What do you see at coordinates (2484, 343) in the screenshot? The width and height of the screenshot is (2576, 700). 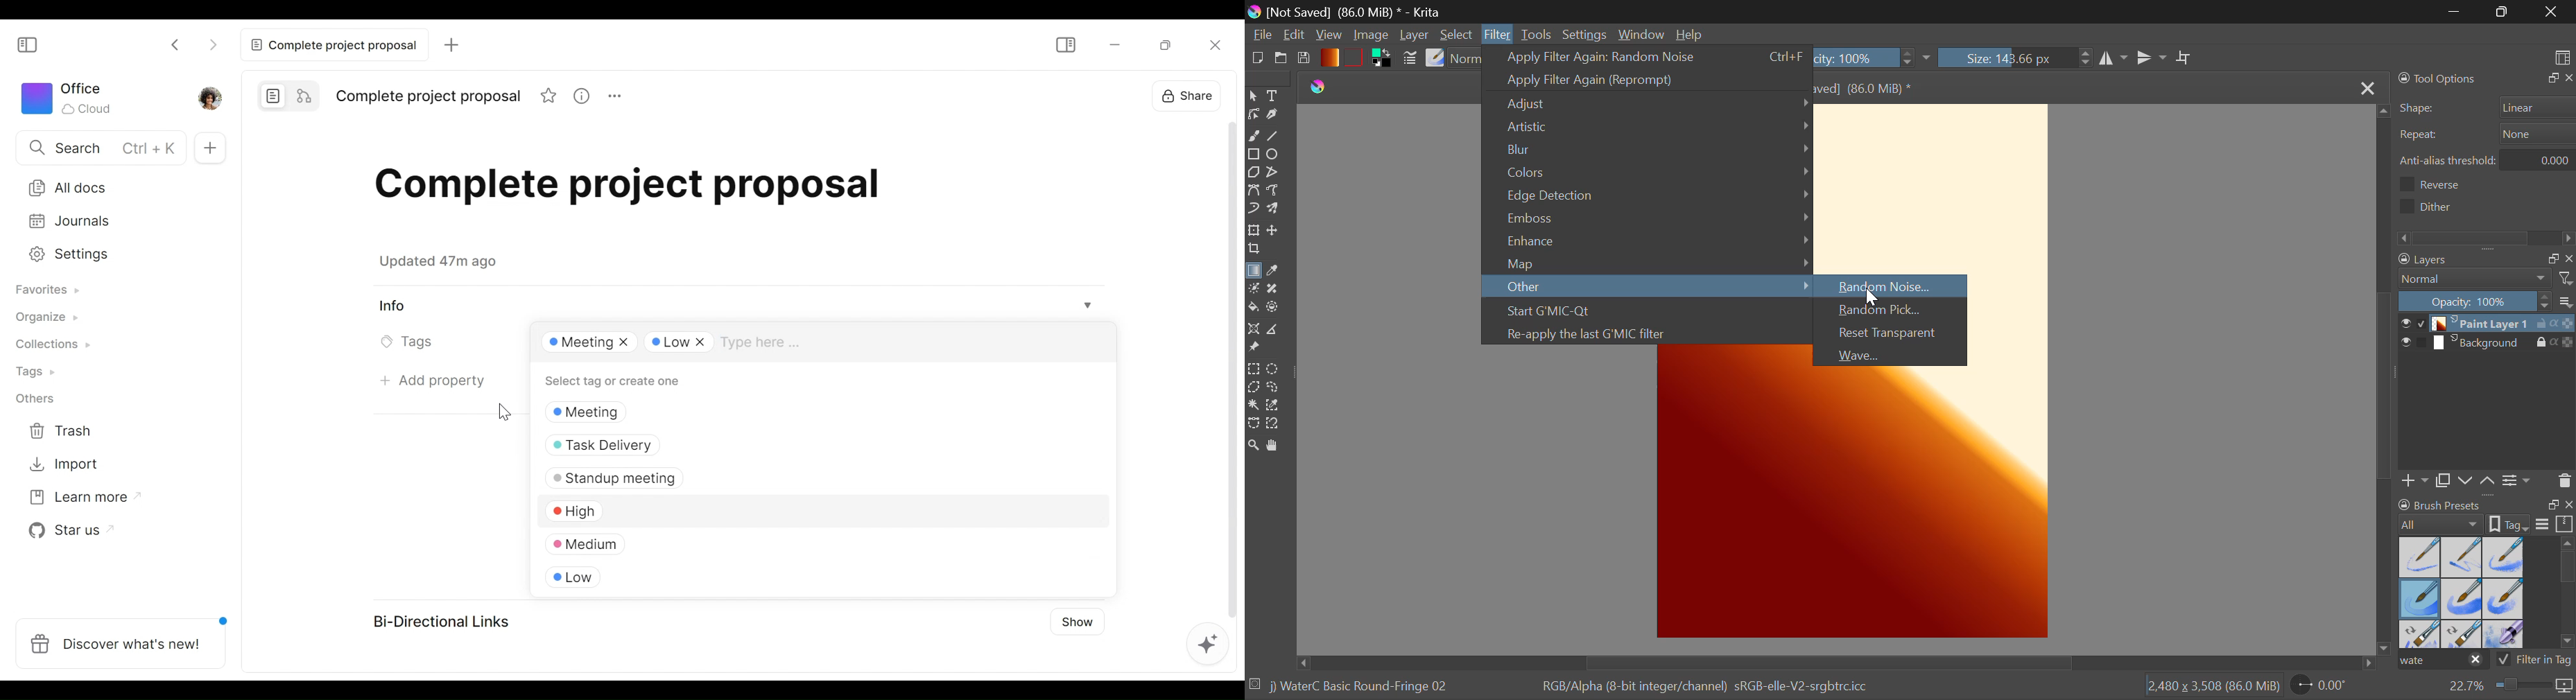 I see `background` at bounding box center [2484, 343].